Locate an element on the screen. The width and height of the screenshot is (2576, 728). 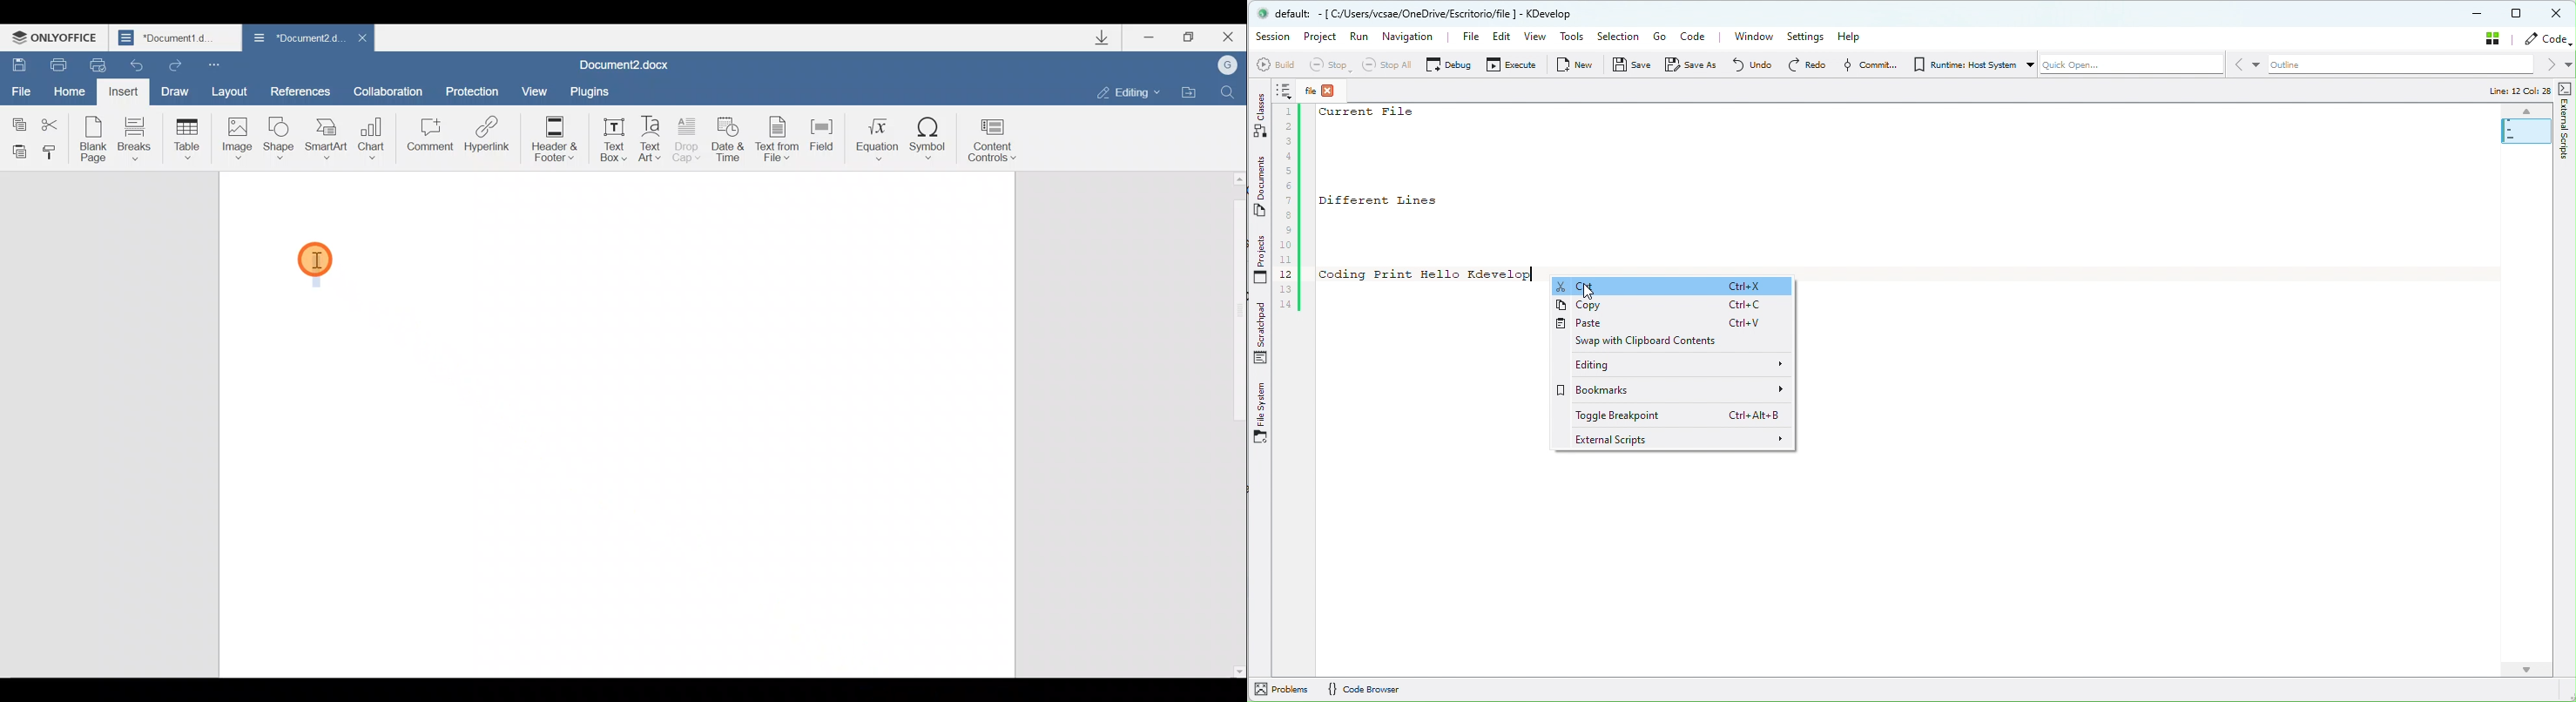
Insert is located at coordinates (122, 91).